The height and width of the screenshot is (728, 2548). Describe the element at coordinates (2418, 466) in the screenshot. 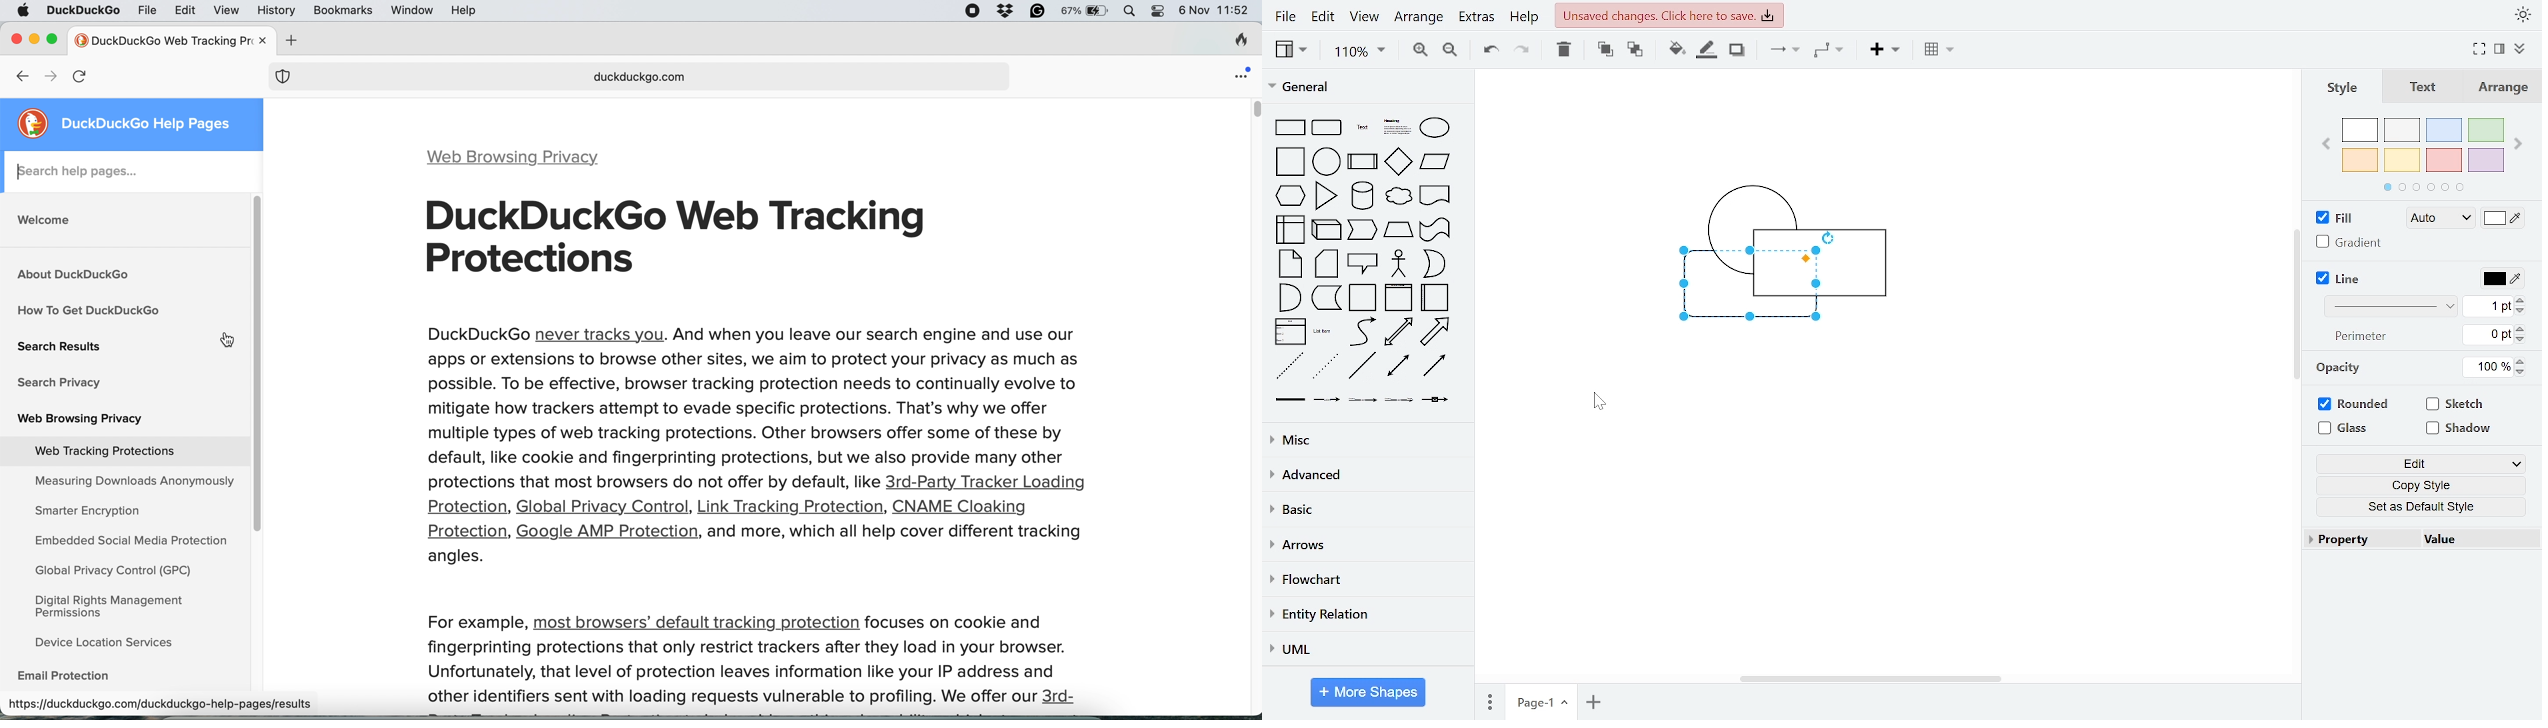

I see `edit` at that location.